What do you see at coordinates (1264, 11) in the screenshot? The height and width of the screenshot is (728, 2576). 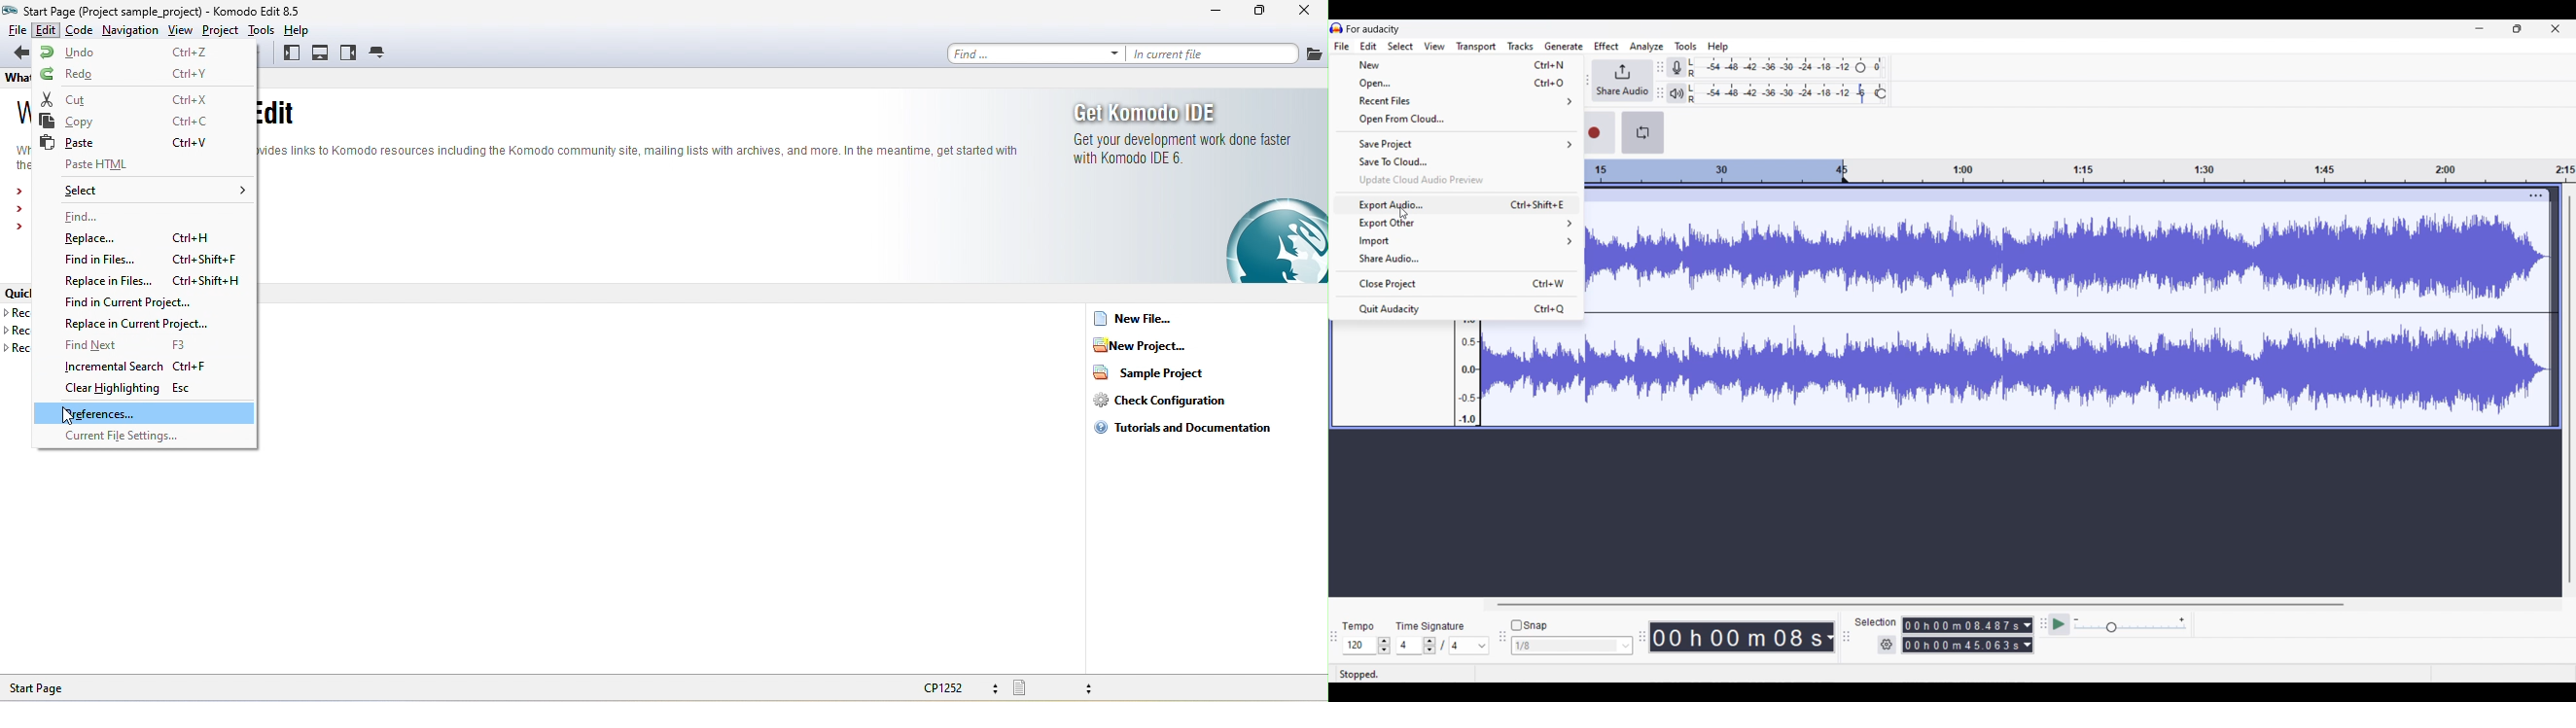 I see `maximize` at bounding box center [1264, 11].